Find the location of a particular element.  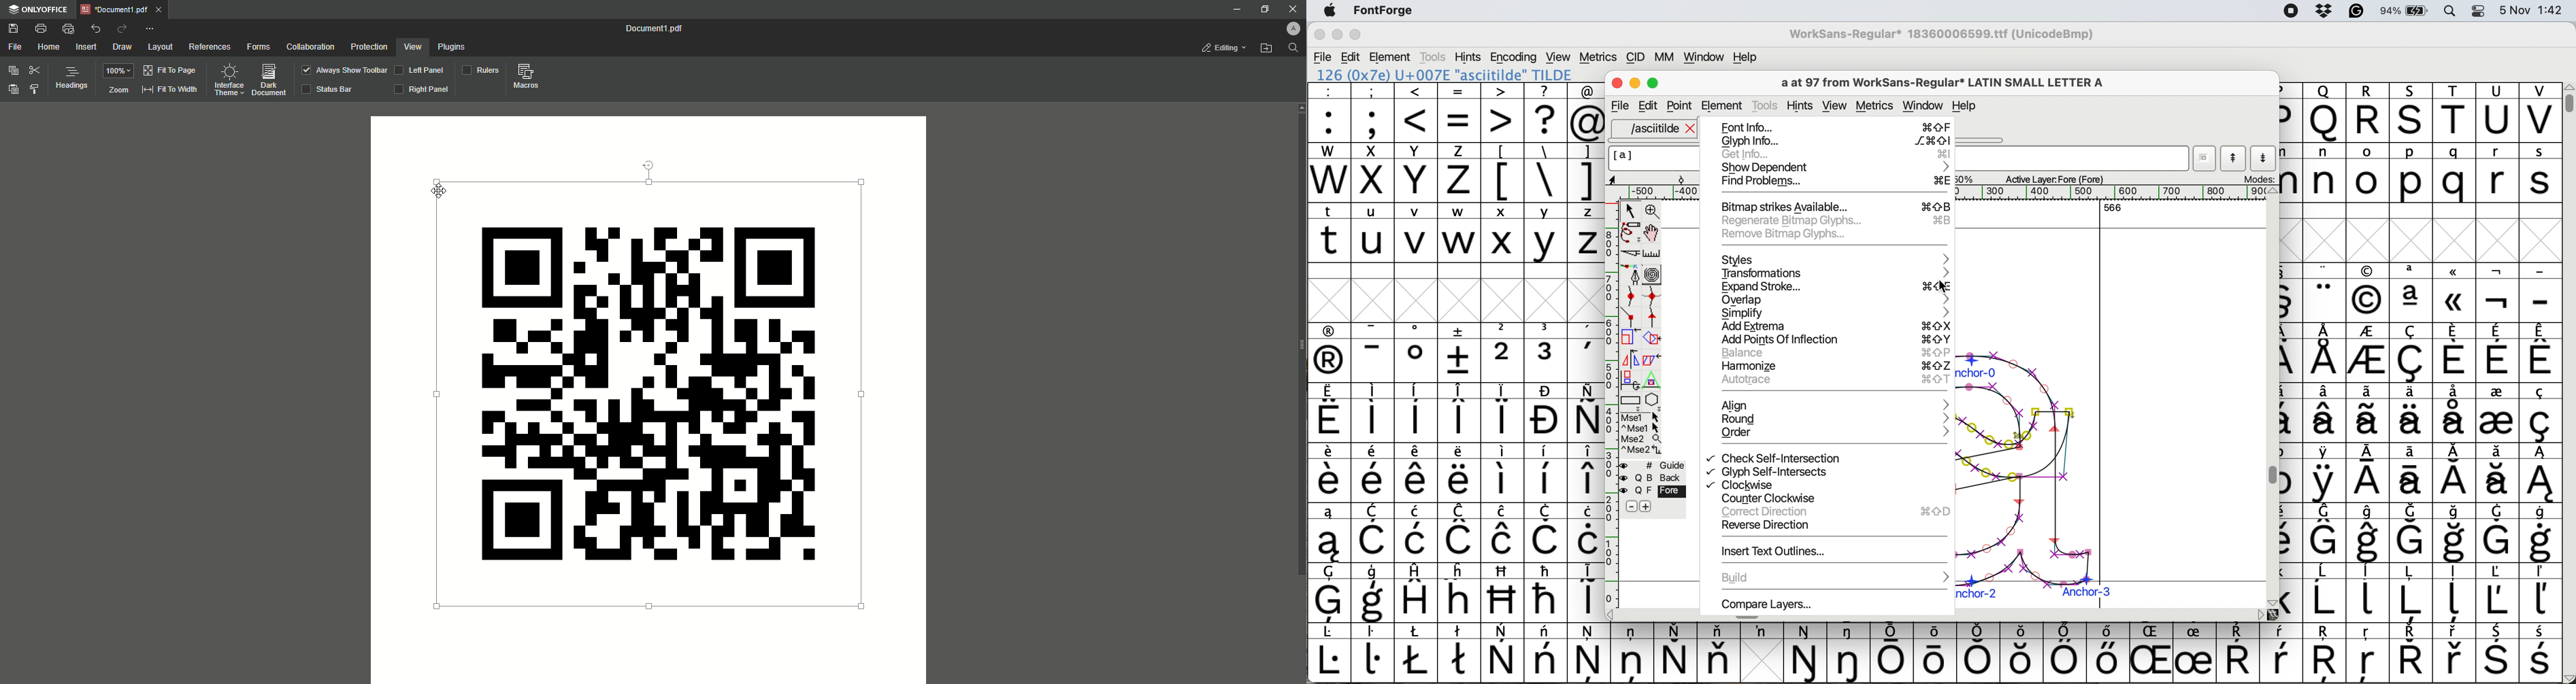

hints is located at coordinates (1468, 56).